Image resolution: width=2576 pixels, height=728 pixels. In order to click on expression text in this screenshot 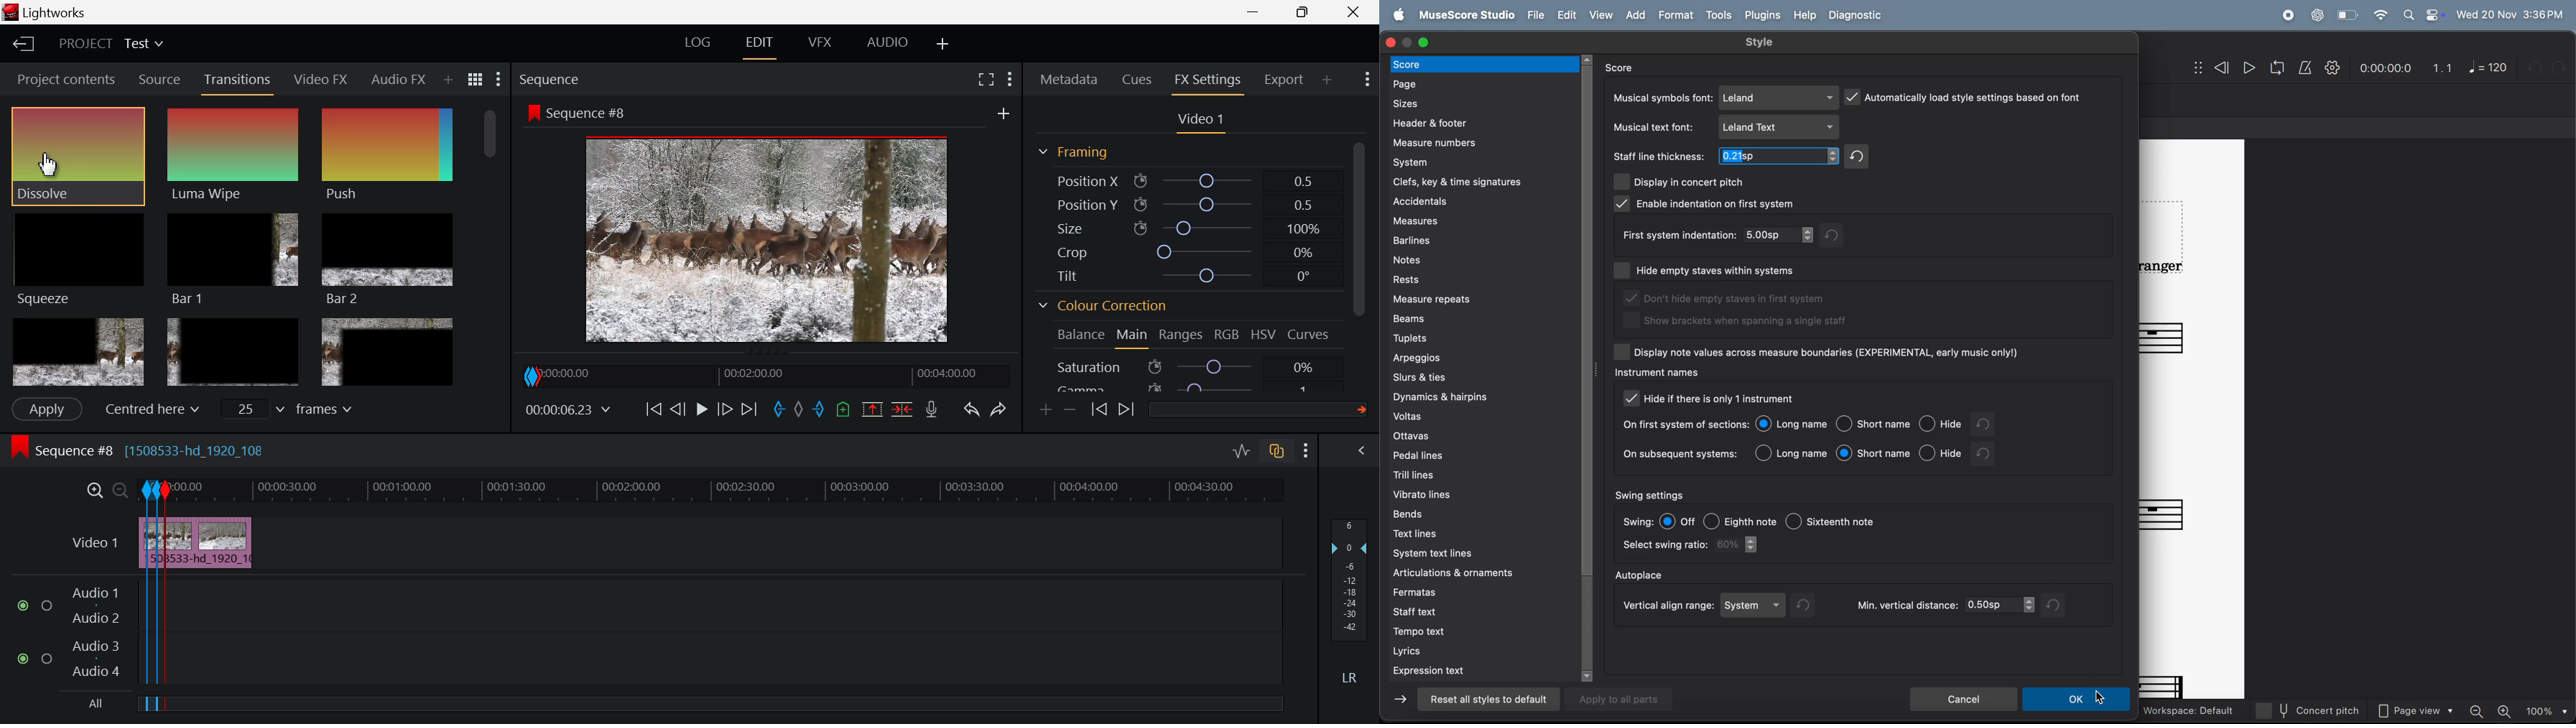, I will do `click(1479, 672)`.